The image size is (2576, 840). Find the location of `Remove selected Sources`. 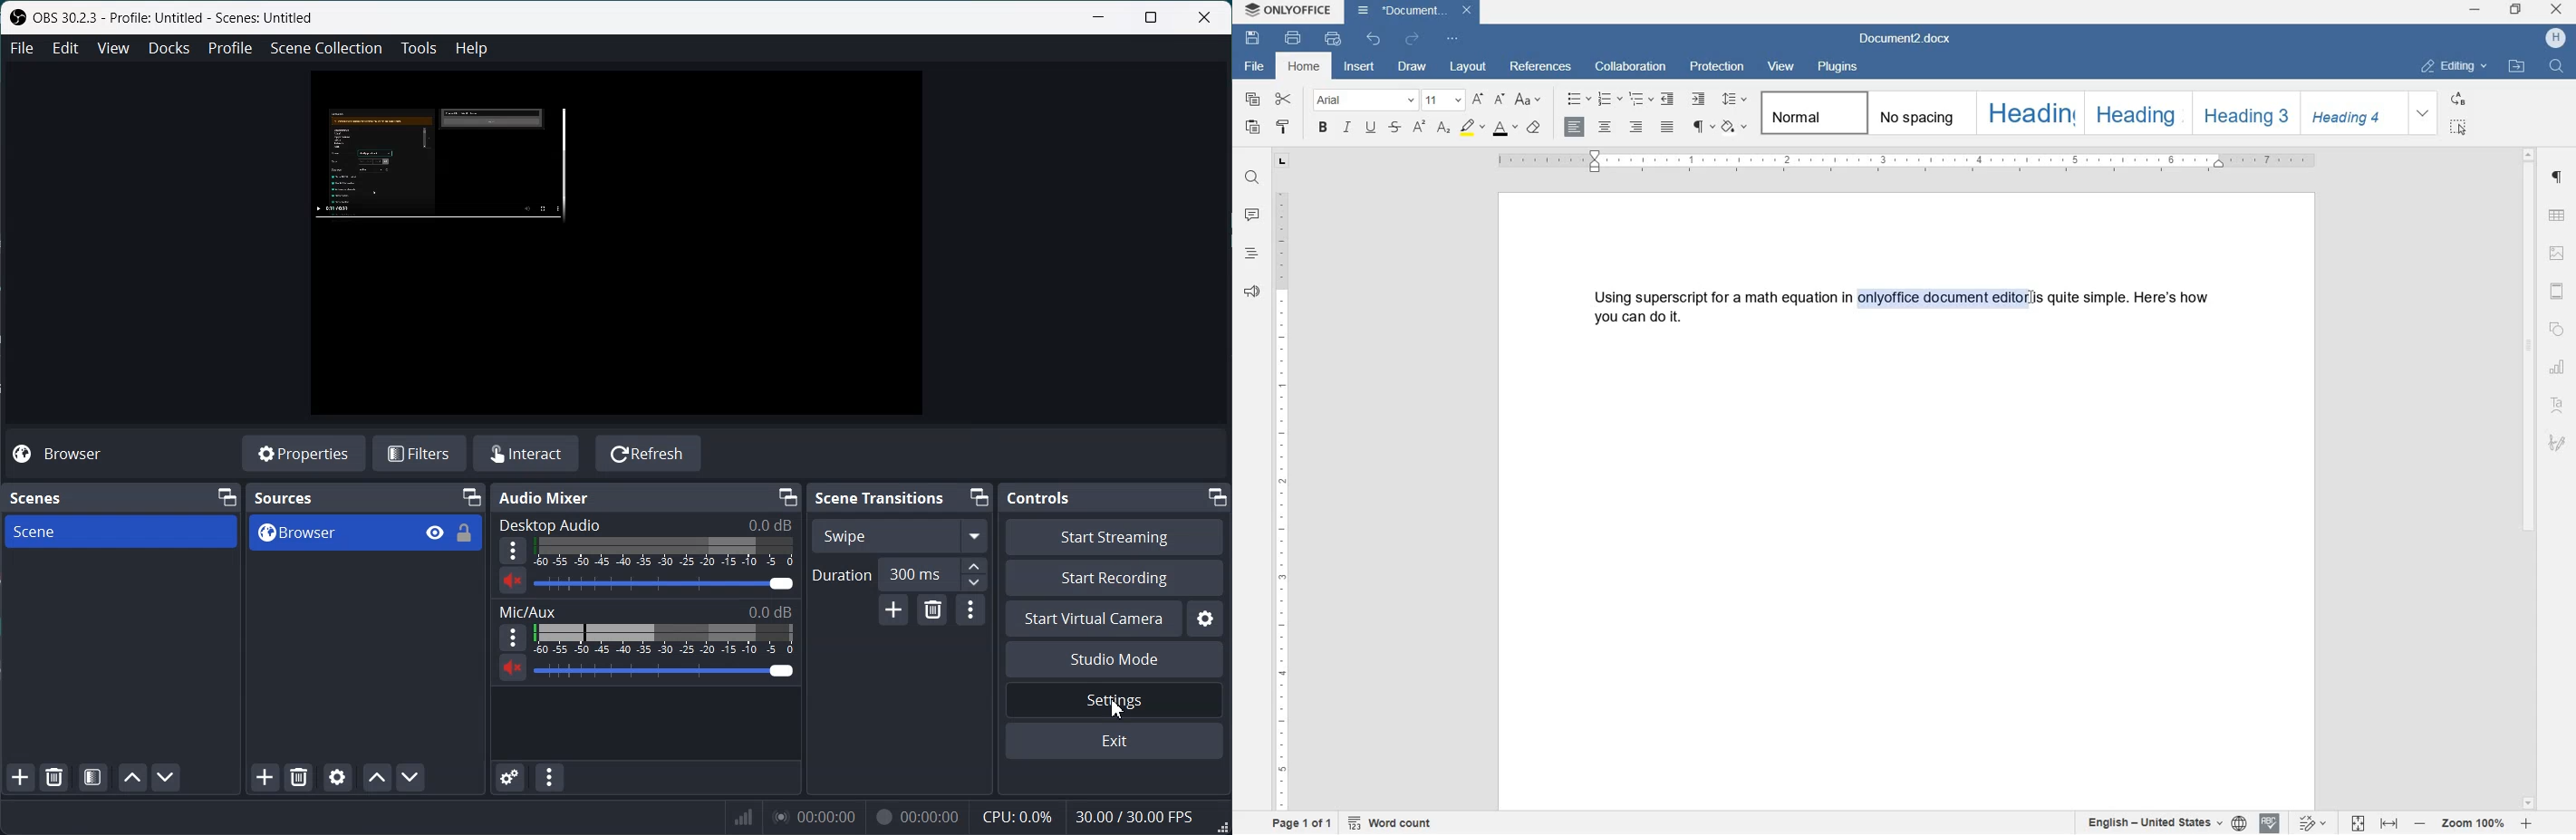

Remove selected Sources is located at coordinates (299, 777).